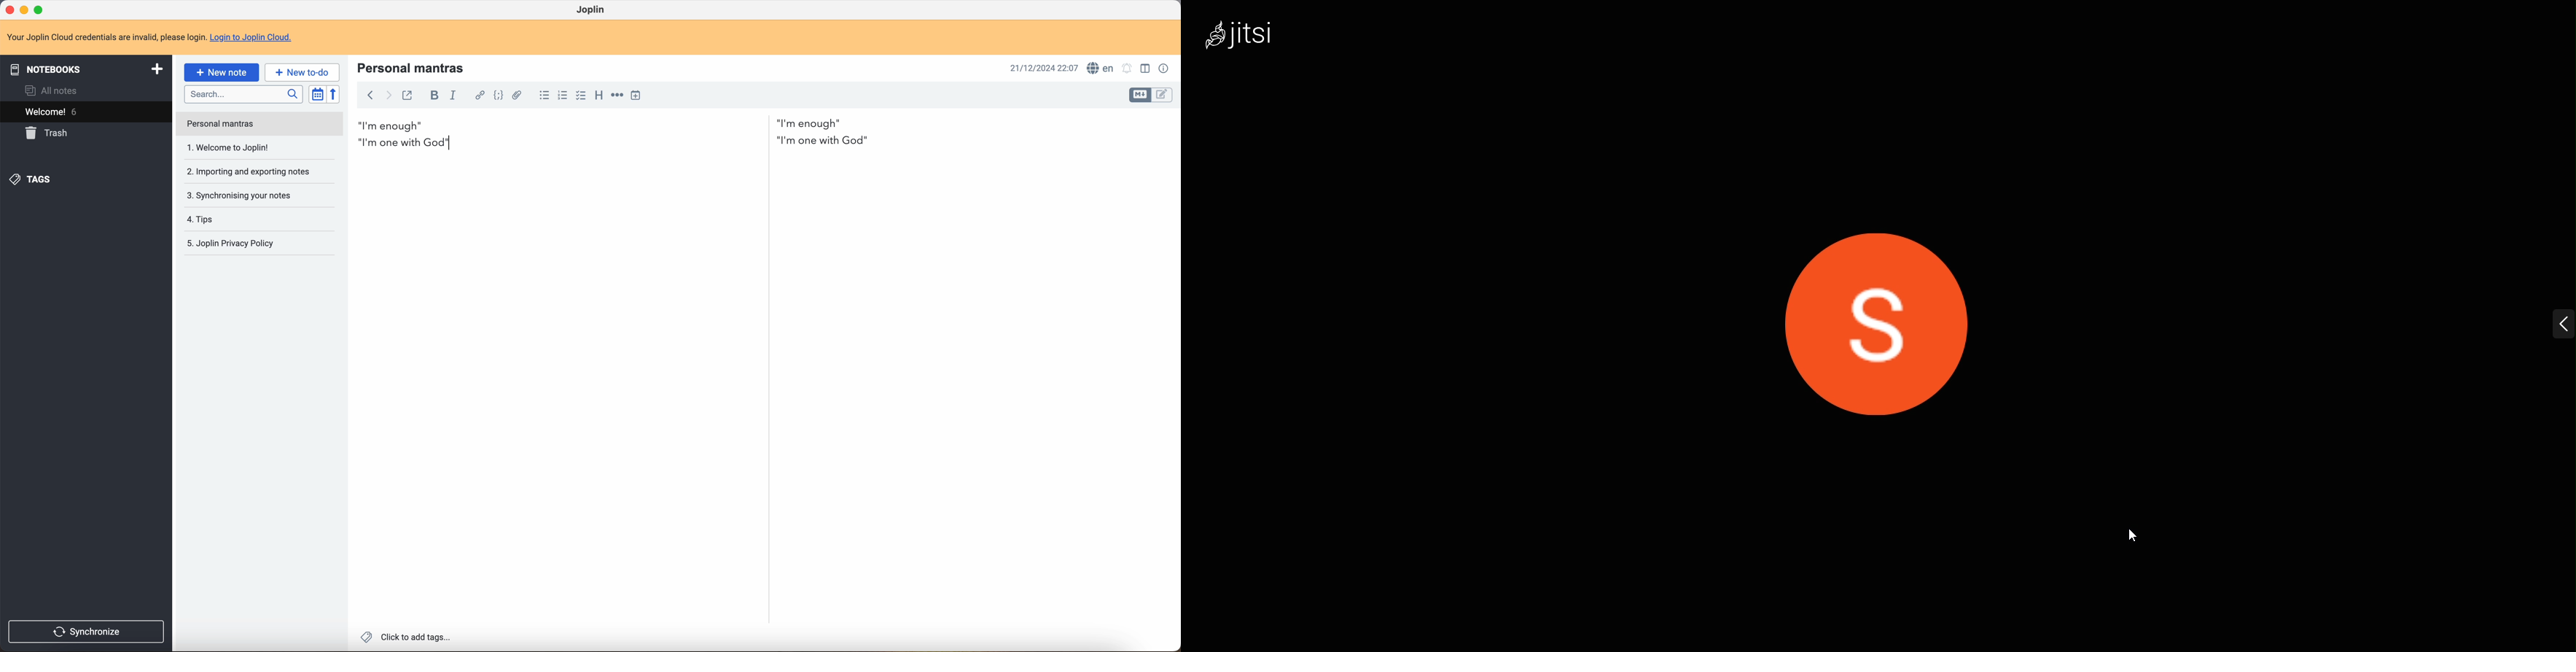  What do you see at coordinates (236, 197) in the screenshot?
I see `tips` at bounding box center [236, 197].